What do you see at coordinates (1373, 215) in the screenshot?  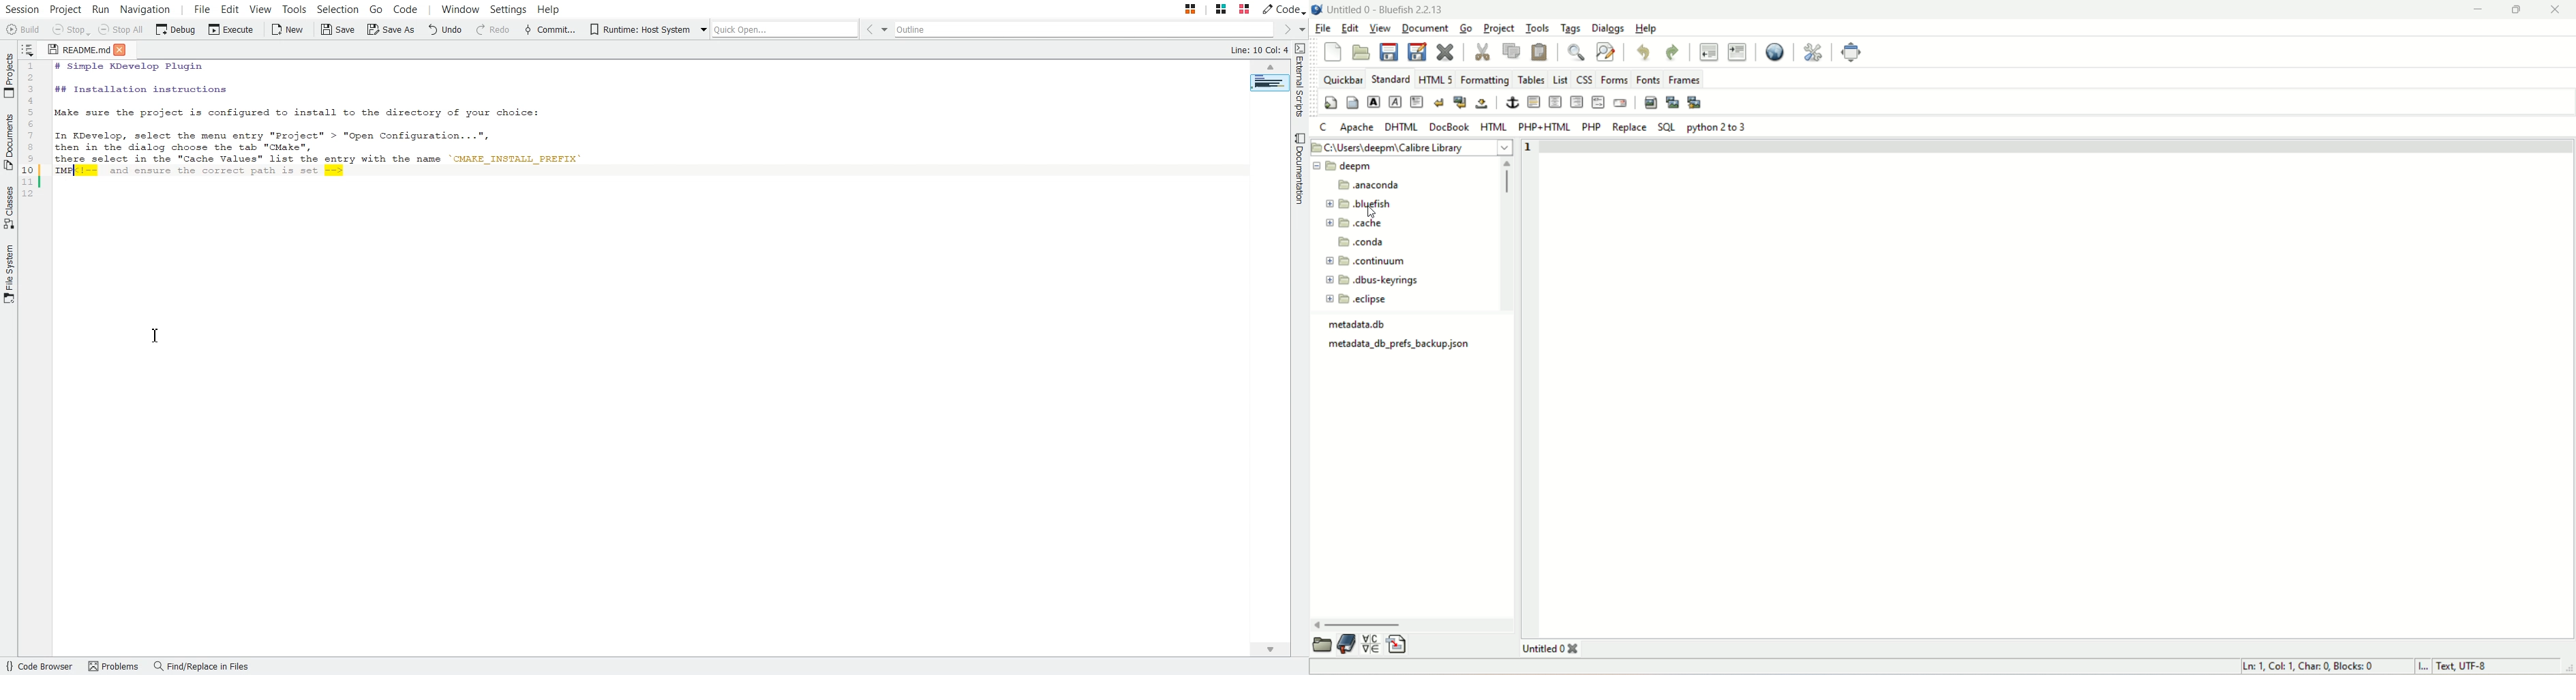 I see `cursor` at bounding box center [1373, 215].